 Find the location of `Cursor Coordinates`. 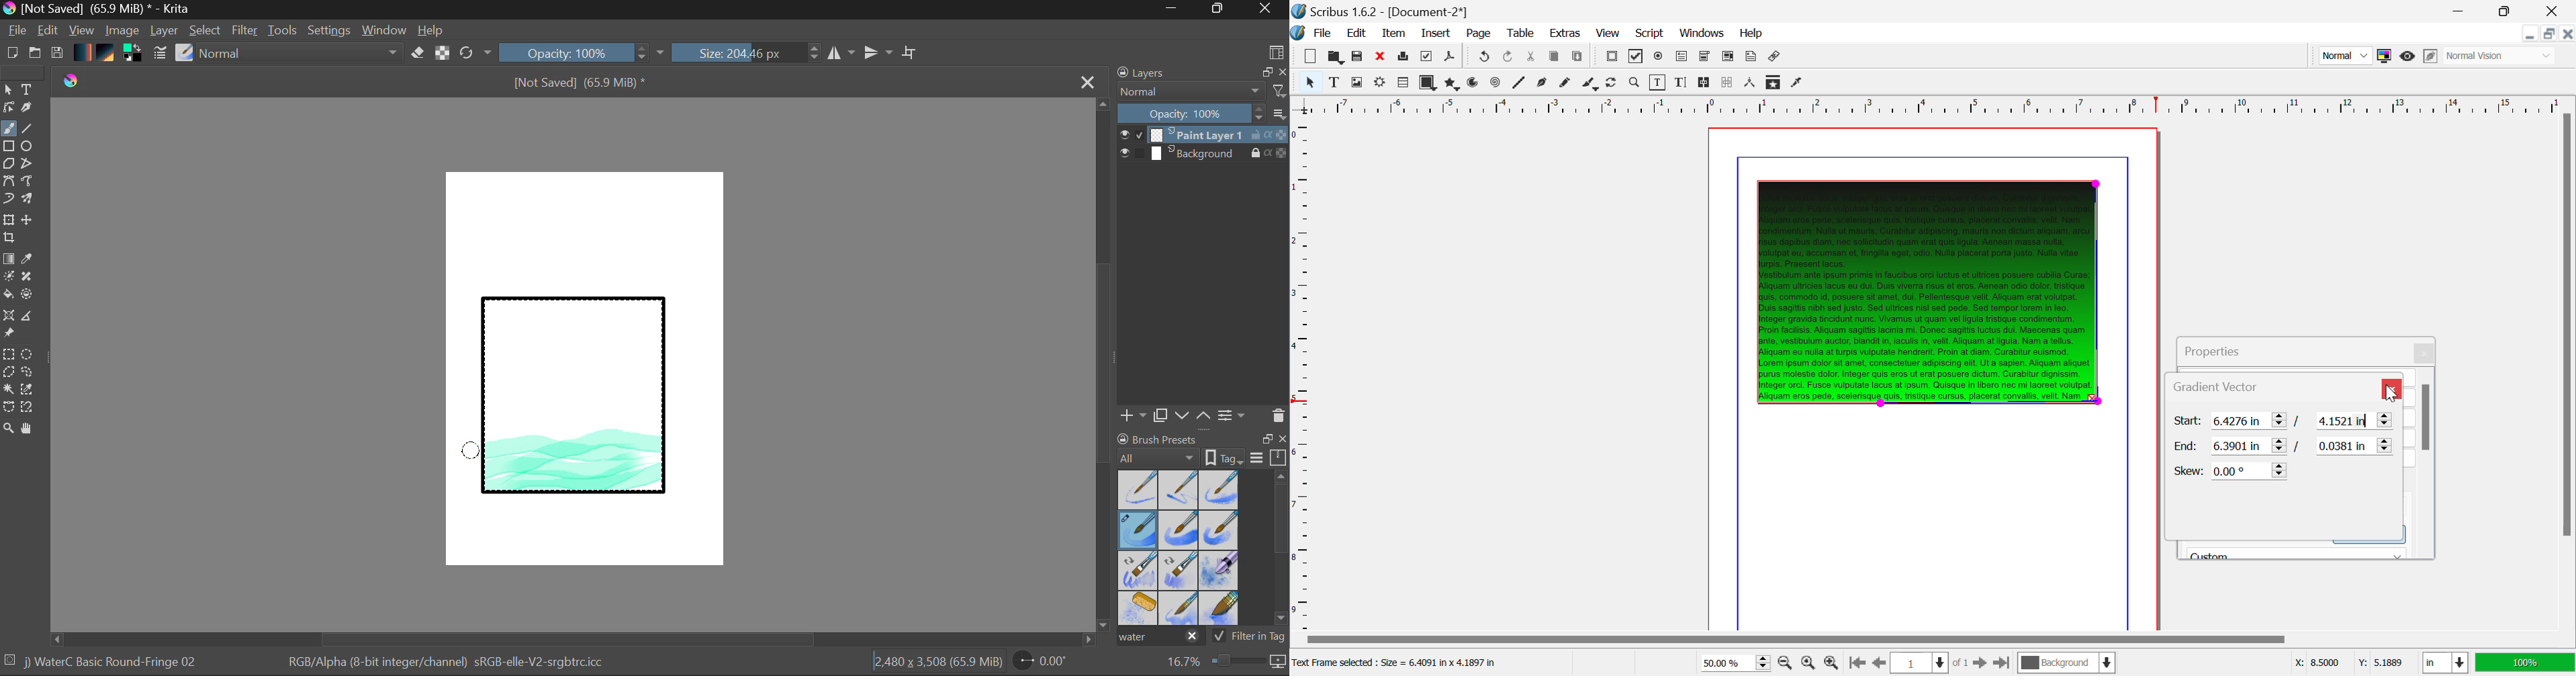

Cursor Coordinates is located at coordinates (2348, 663).